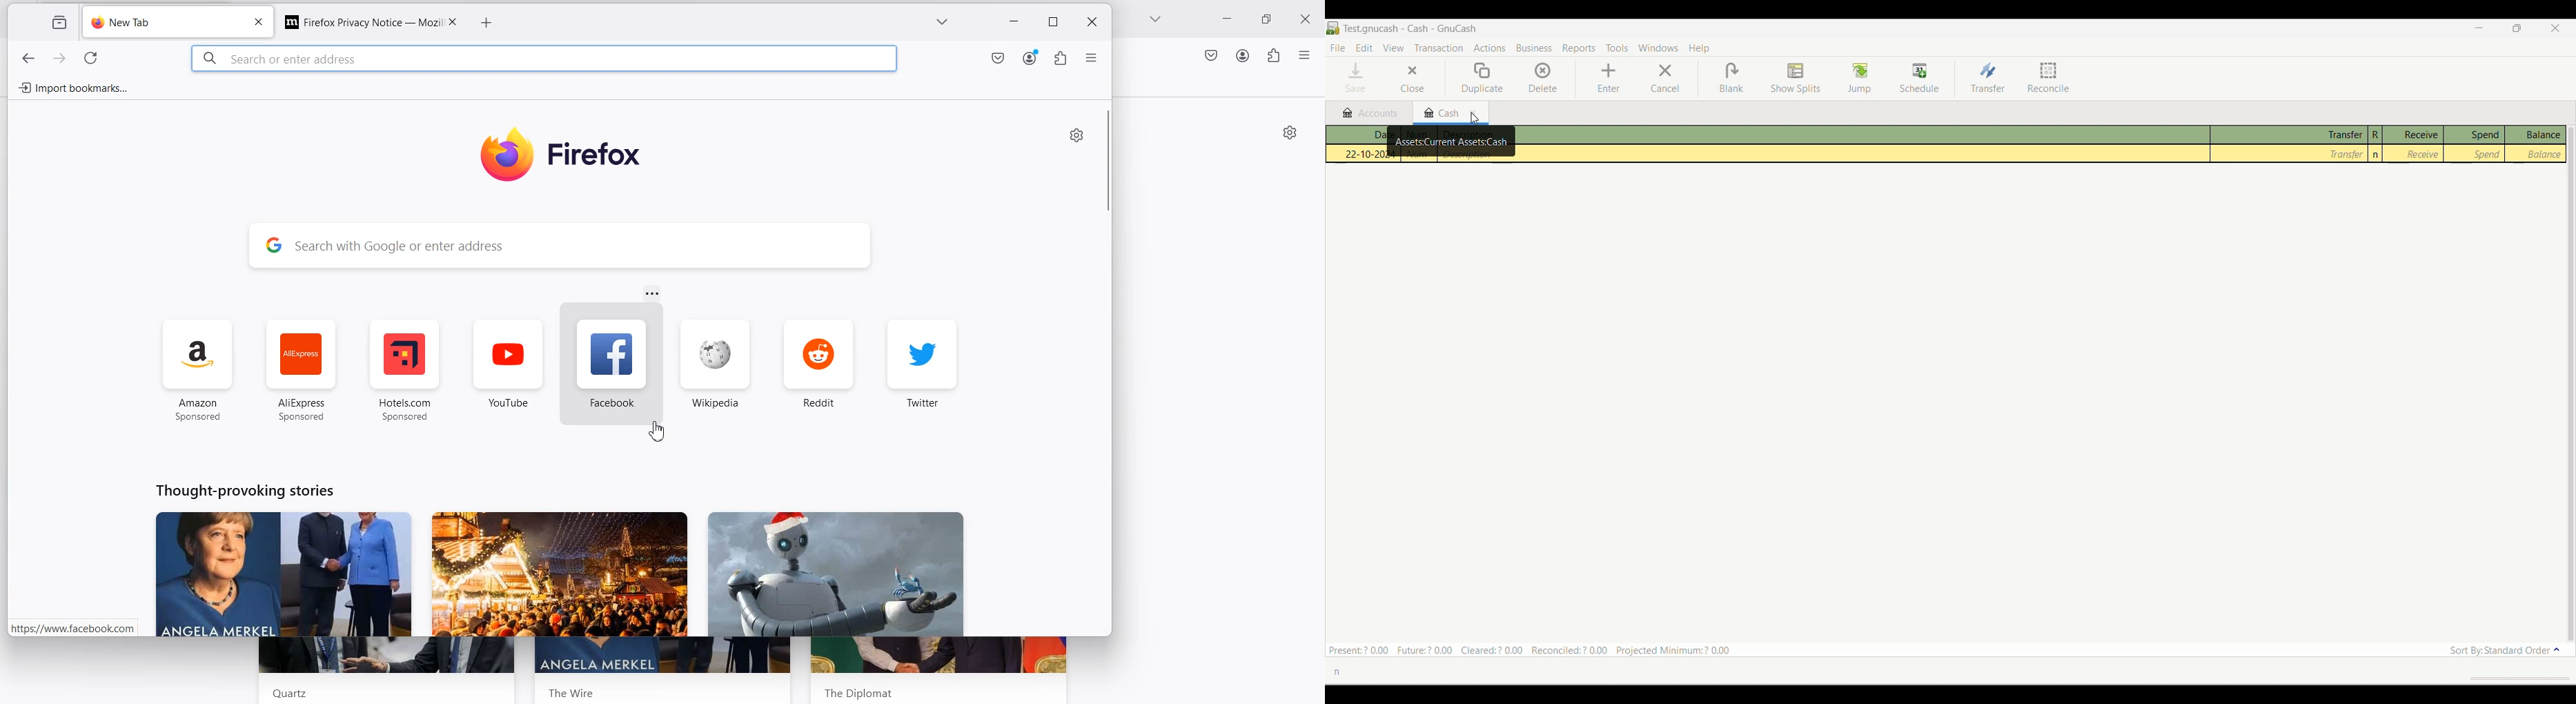 The height and width of the screenshot is (728, 2576). I want to click on twitter, so click(922, 365).